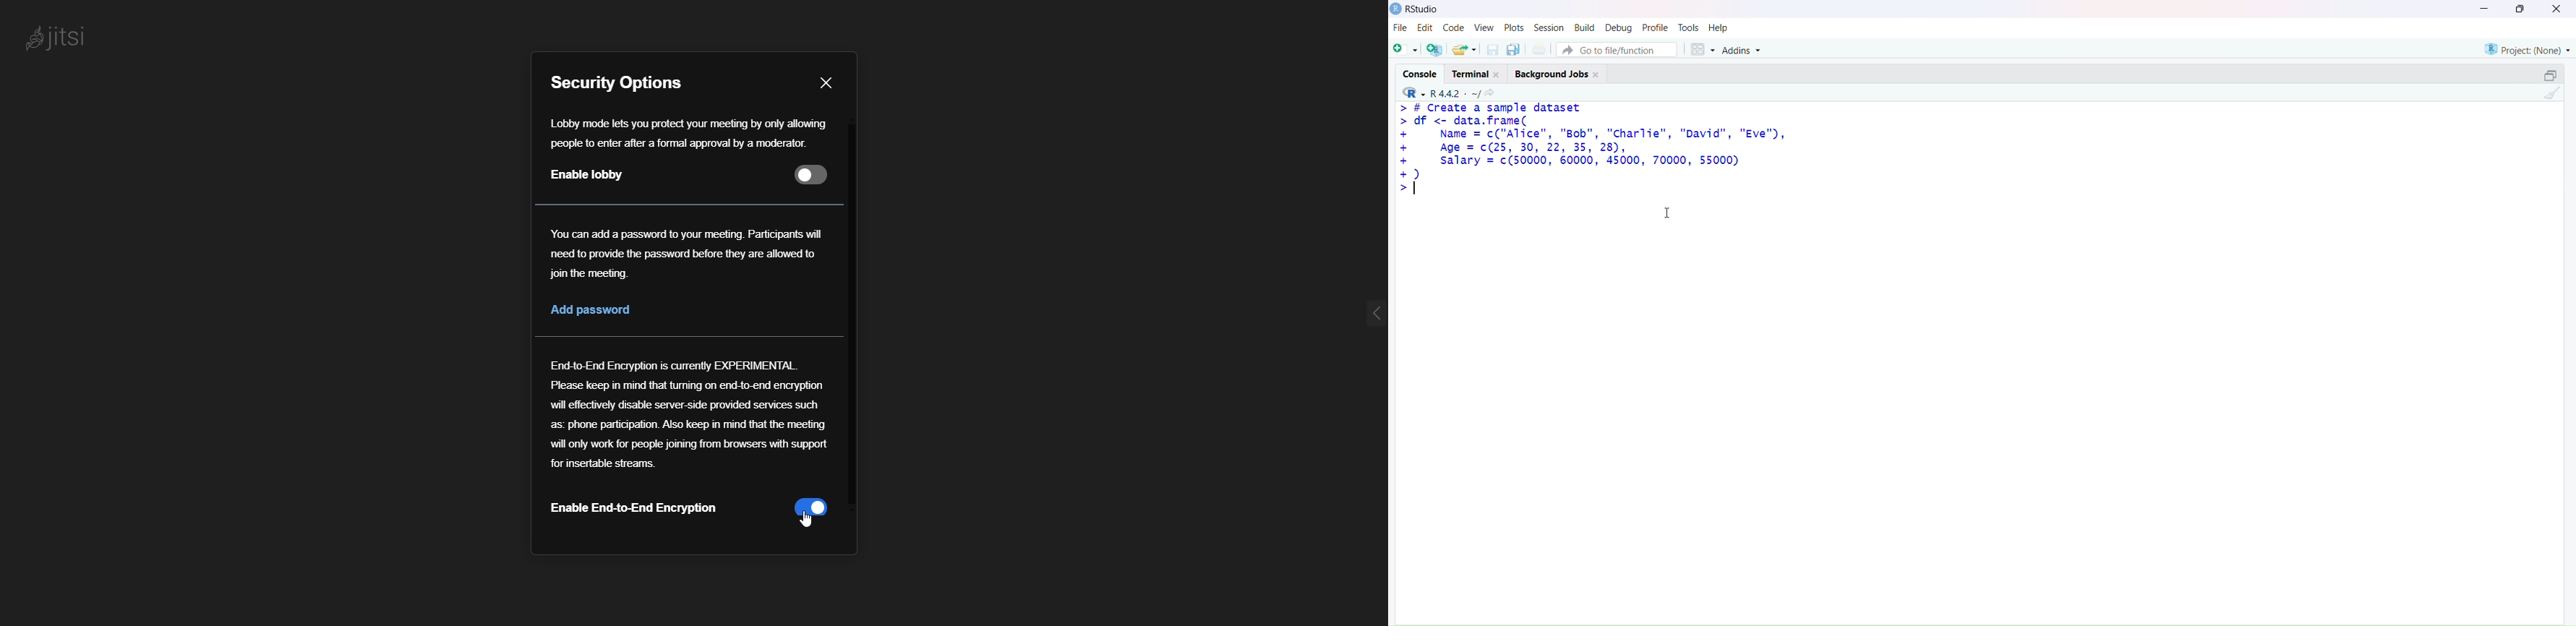 The image size is (2576, 644). What do you see at coordinates (1585, 28) in the screenshot?
I see `build` at bounding box center [1585, 28].